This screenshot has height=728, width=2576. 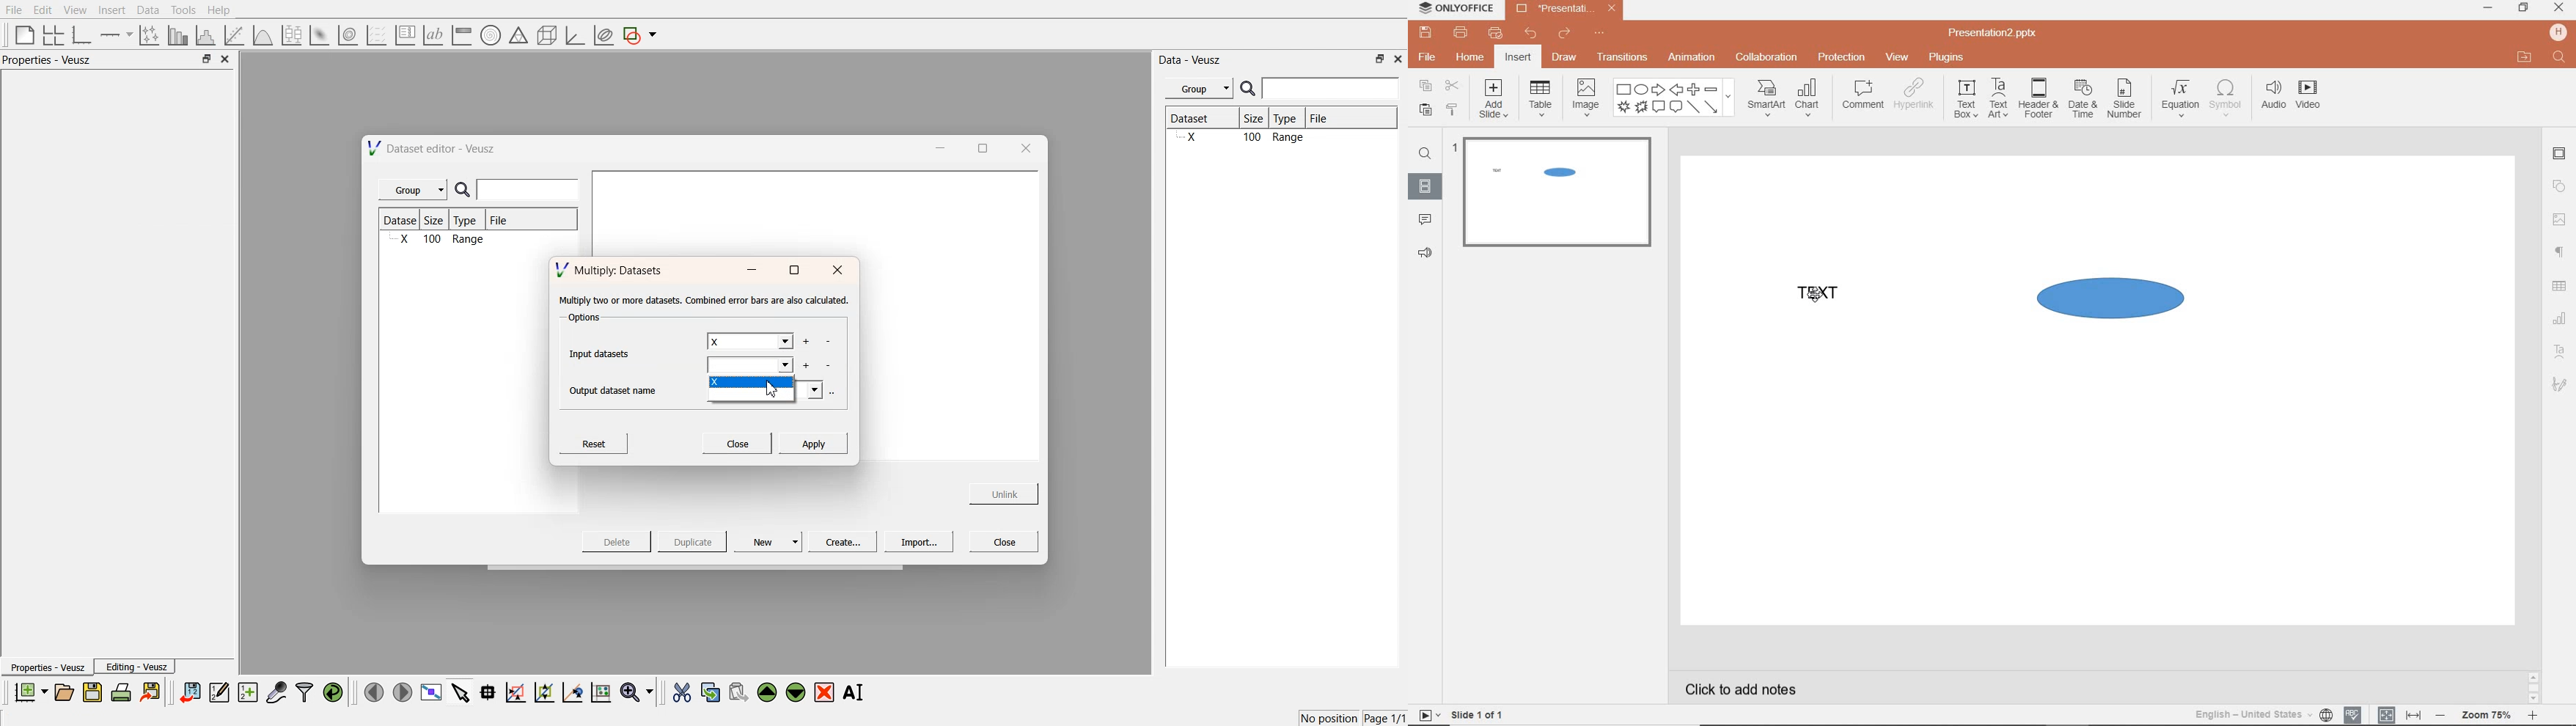 I want to click on Output dataset name, so click(x=618, y=389).